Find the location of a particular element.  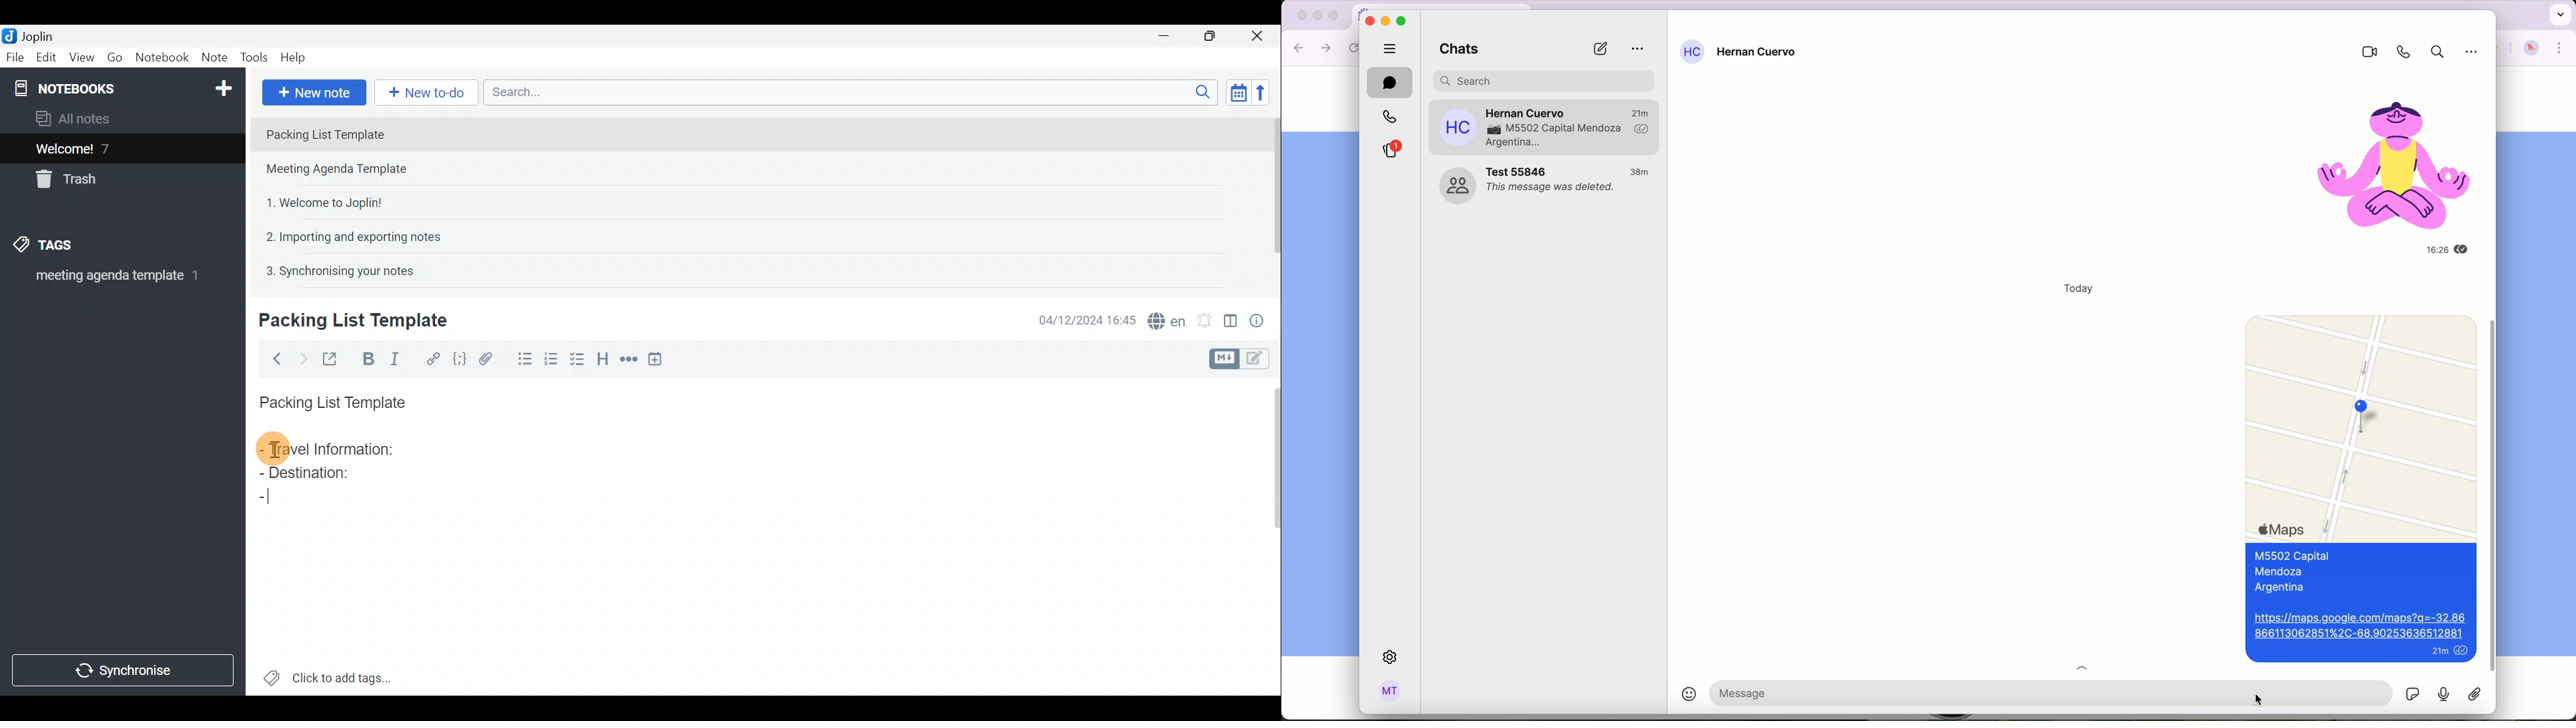

Tags is located at coordinates (65, 247).